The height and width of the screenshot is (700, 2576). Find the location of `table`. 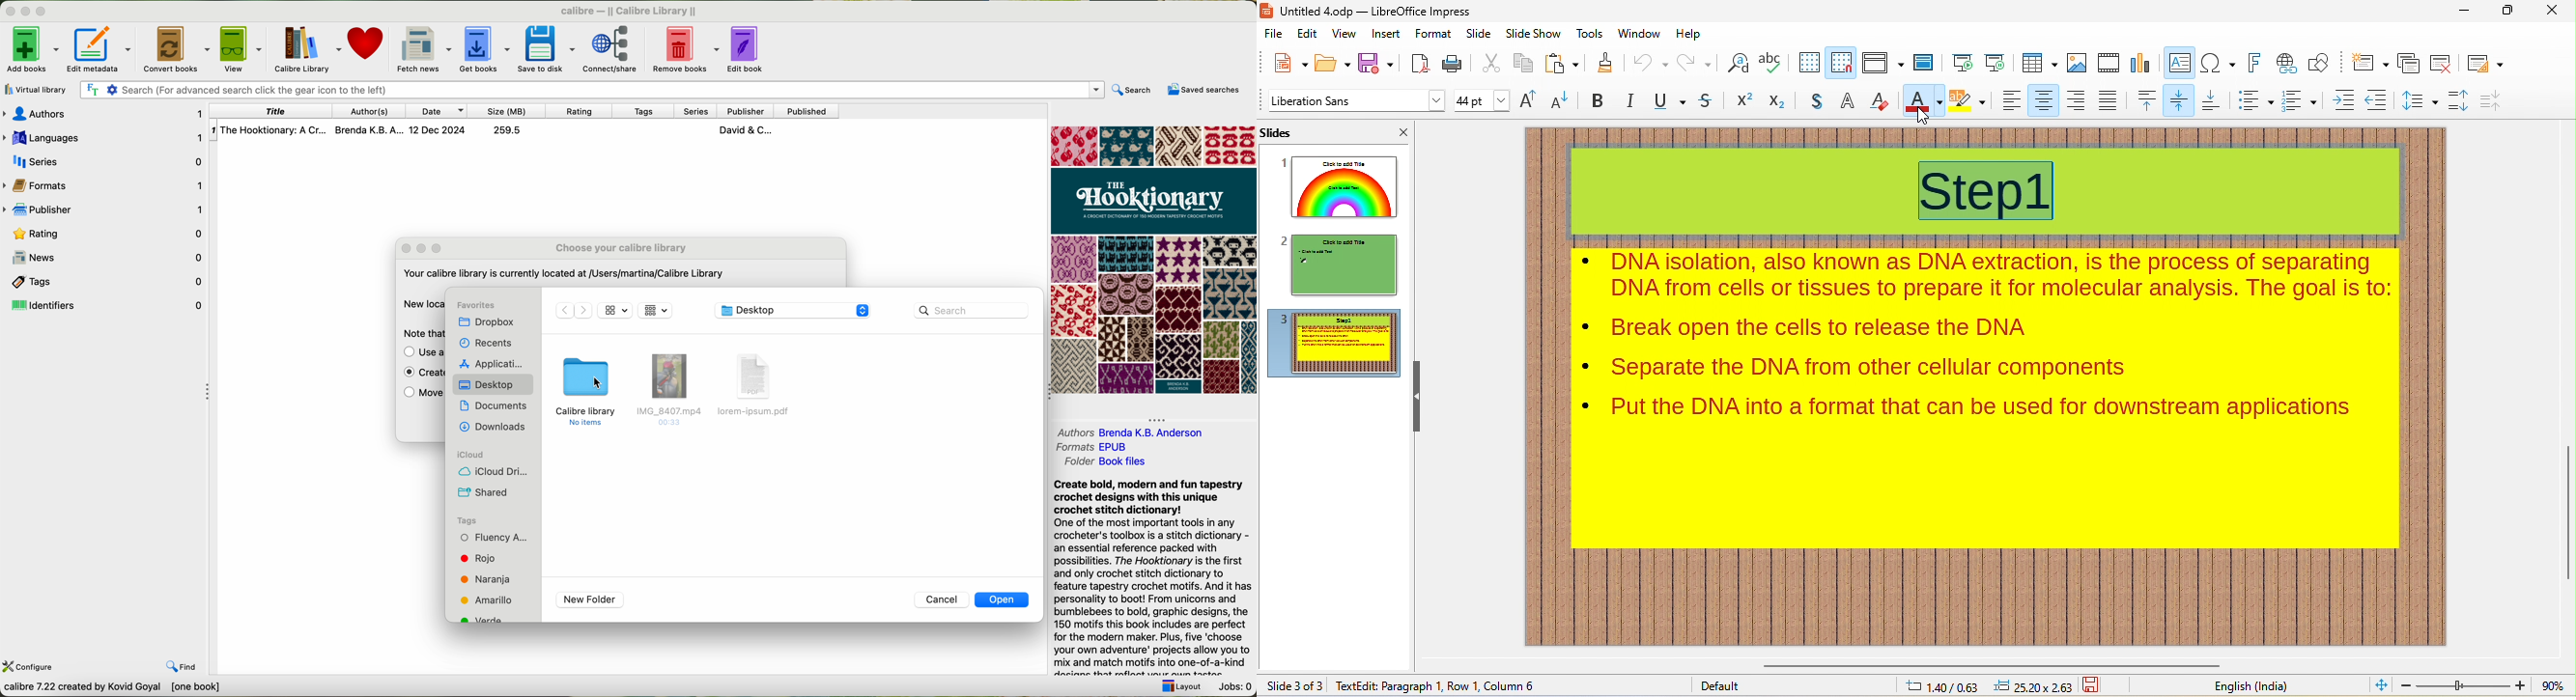

table is located at coordinates (2036, 62).